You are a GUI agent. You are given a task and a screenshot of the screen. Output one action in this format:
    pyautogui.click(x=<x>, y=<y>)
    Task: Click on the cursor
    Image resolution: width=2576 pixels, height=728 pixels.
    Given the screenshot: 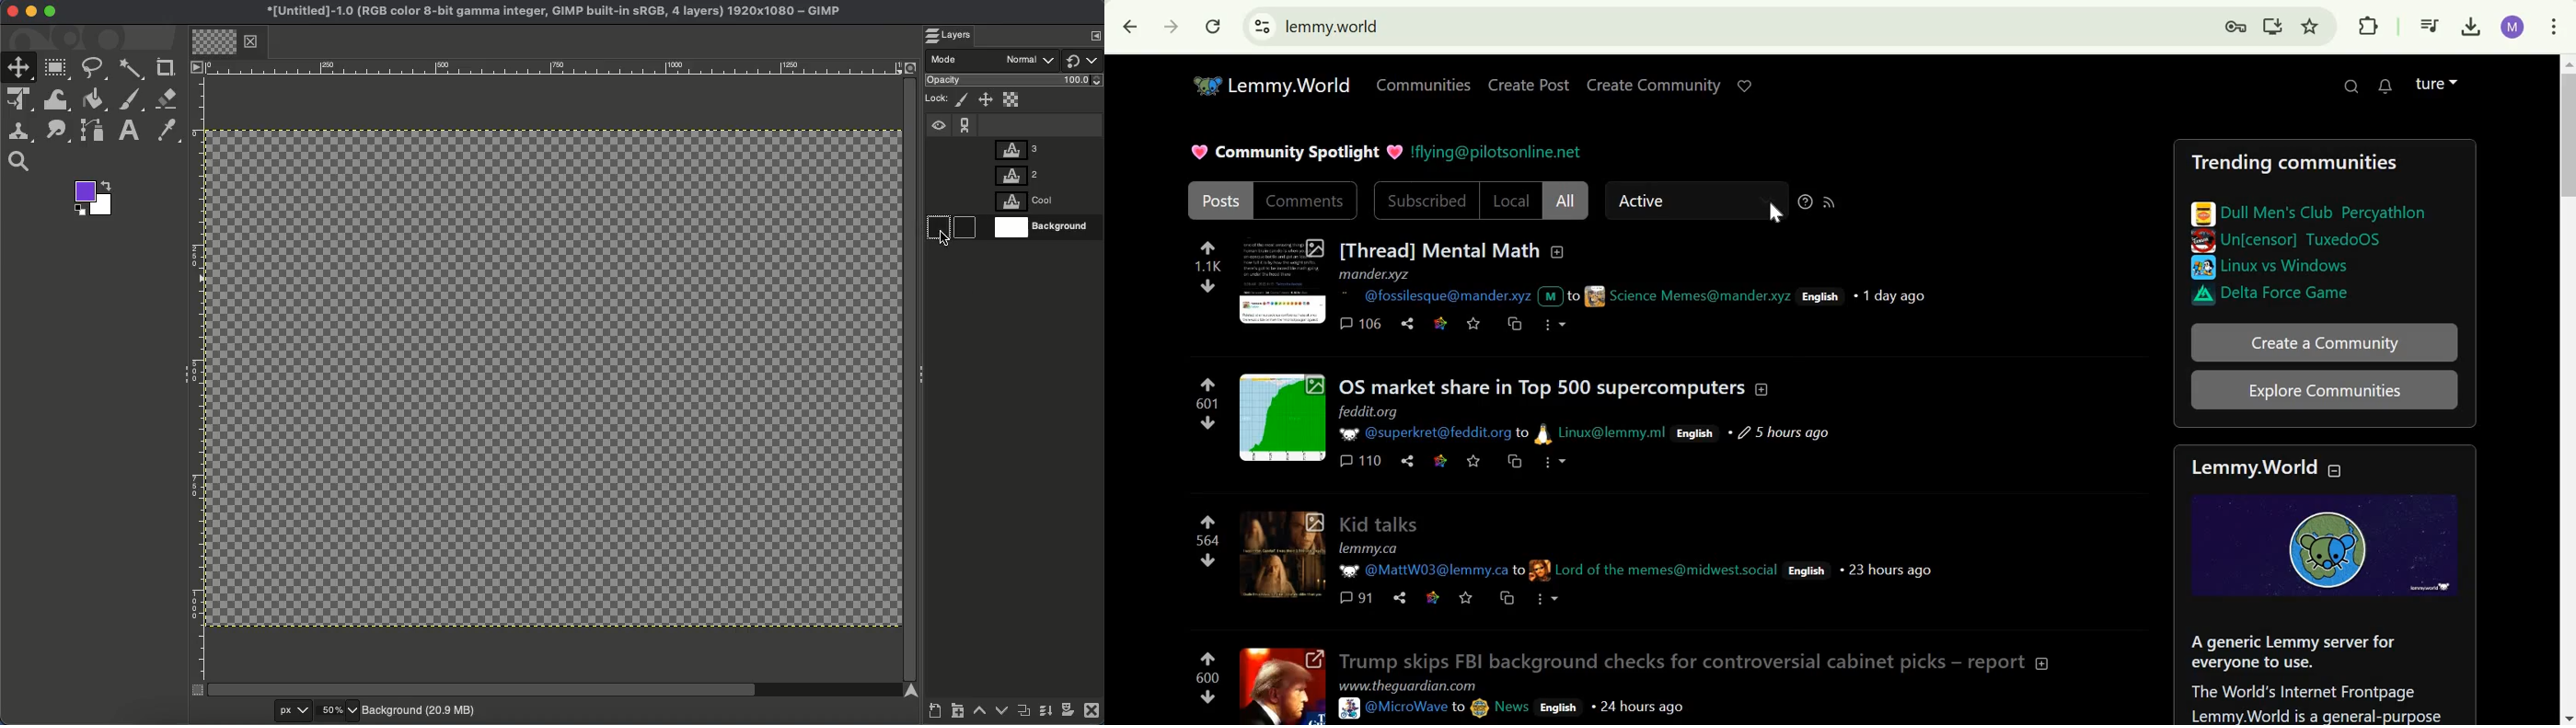 What is the action you would take?
    pyautogui.click(x=1776, y=213)
    